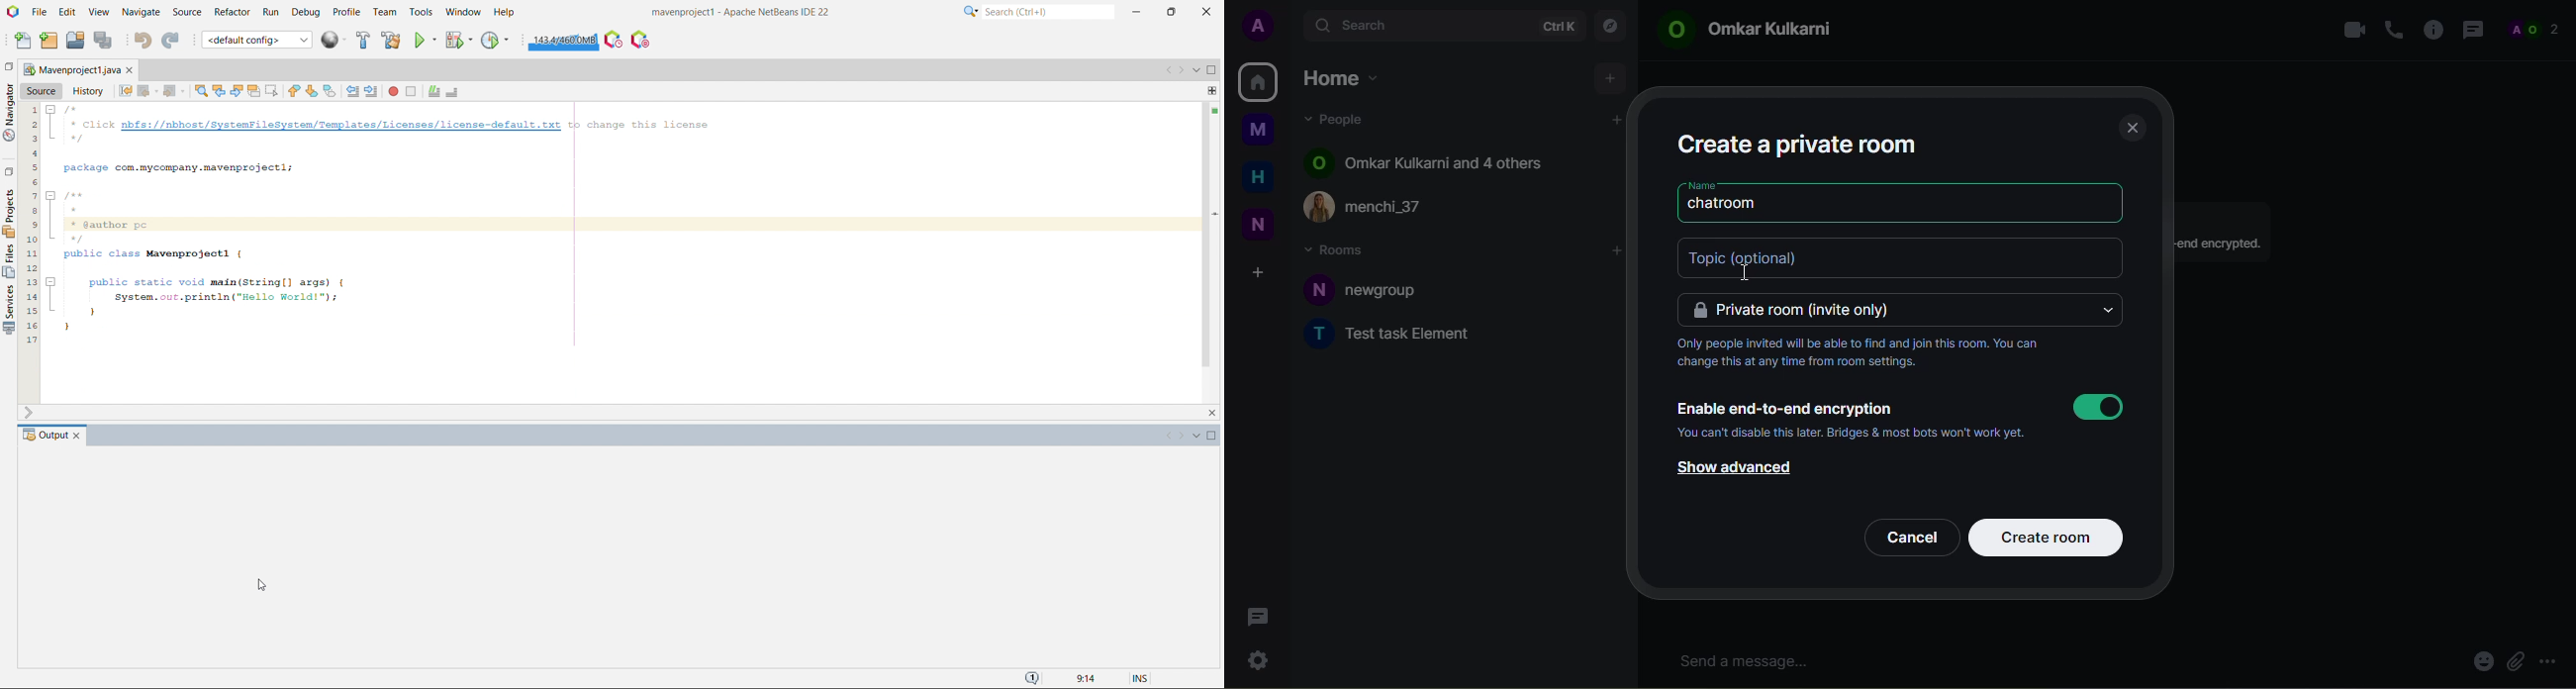  Describe the element at coordinates (1257, 657) in the screenshot. I see `quick settings` at that location.